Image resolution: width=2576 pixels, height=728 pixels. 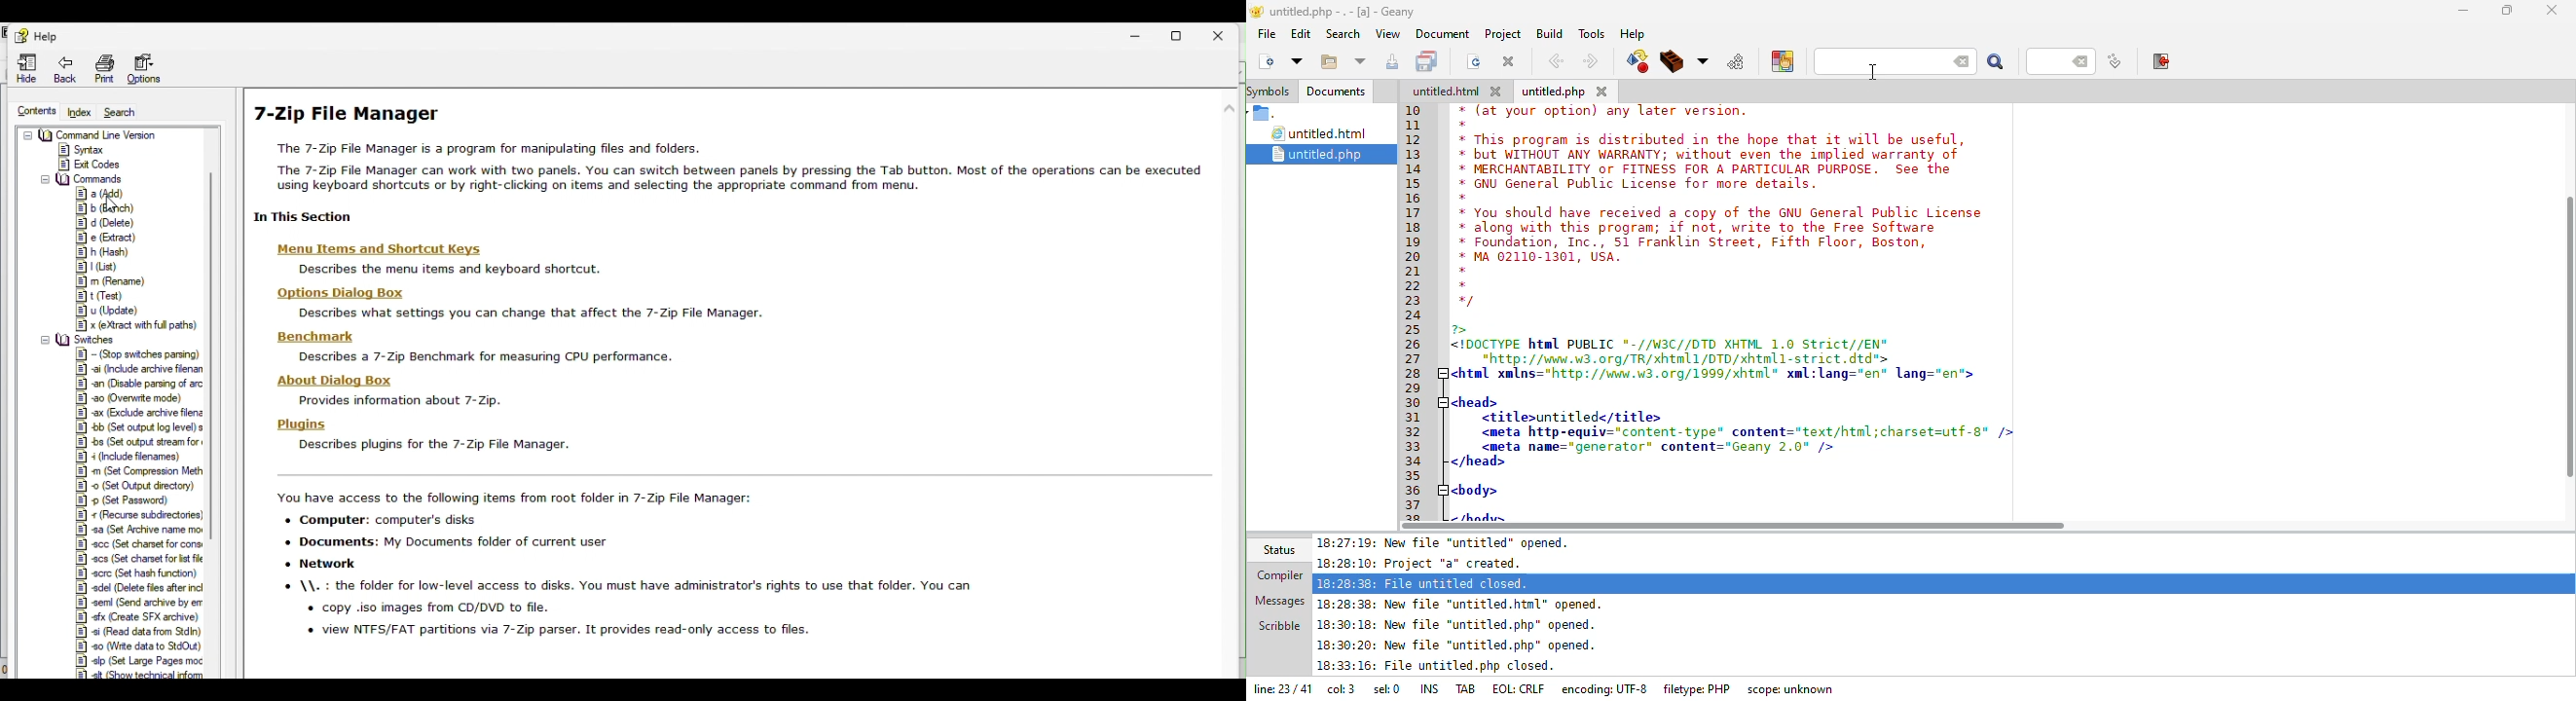 What do you see at coordinates (1415, 316) in the screenshot?
I see `24` at bounding box center [1415, 316].